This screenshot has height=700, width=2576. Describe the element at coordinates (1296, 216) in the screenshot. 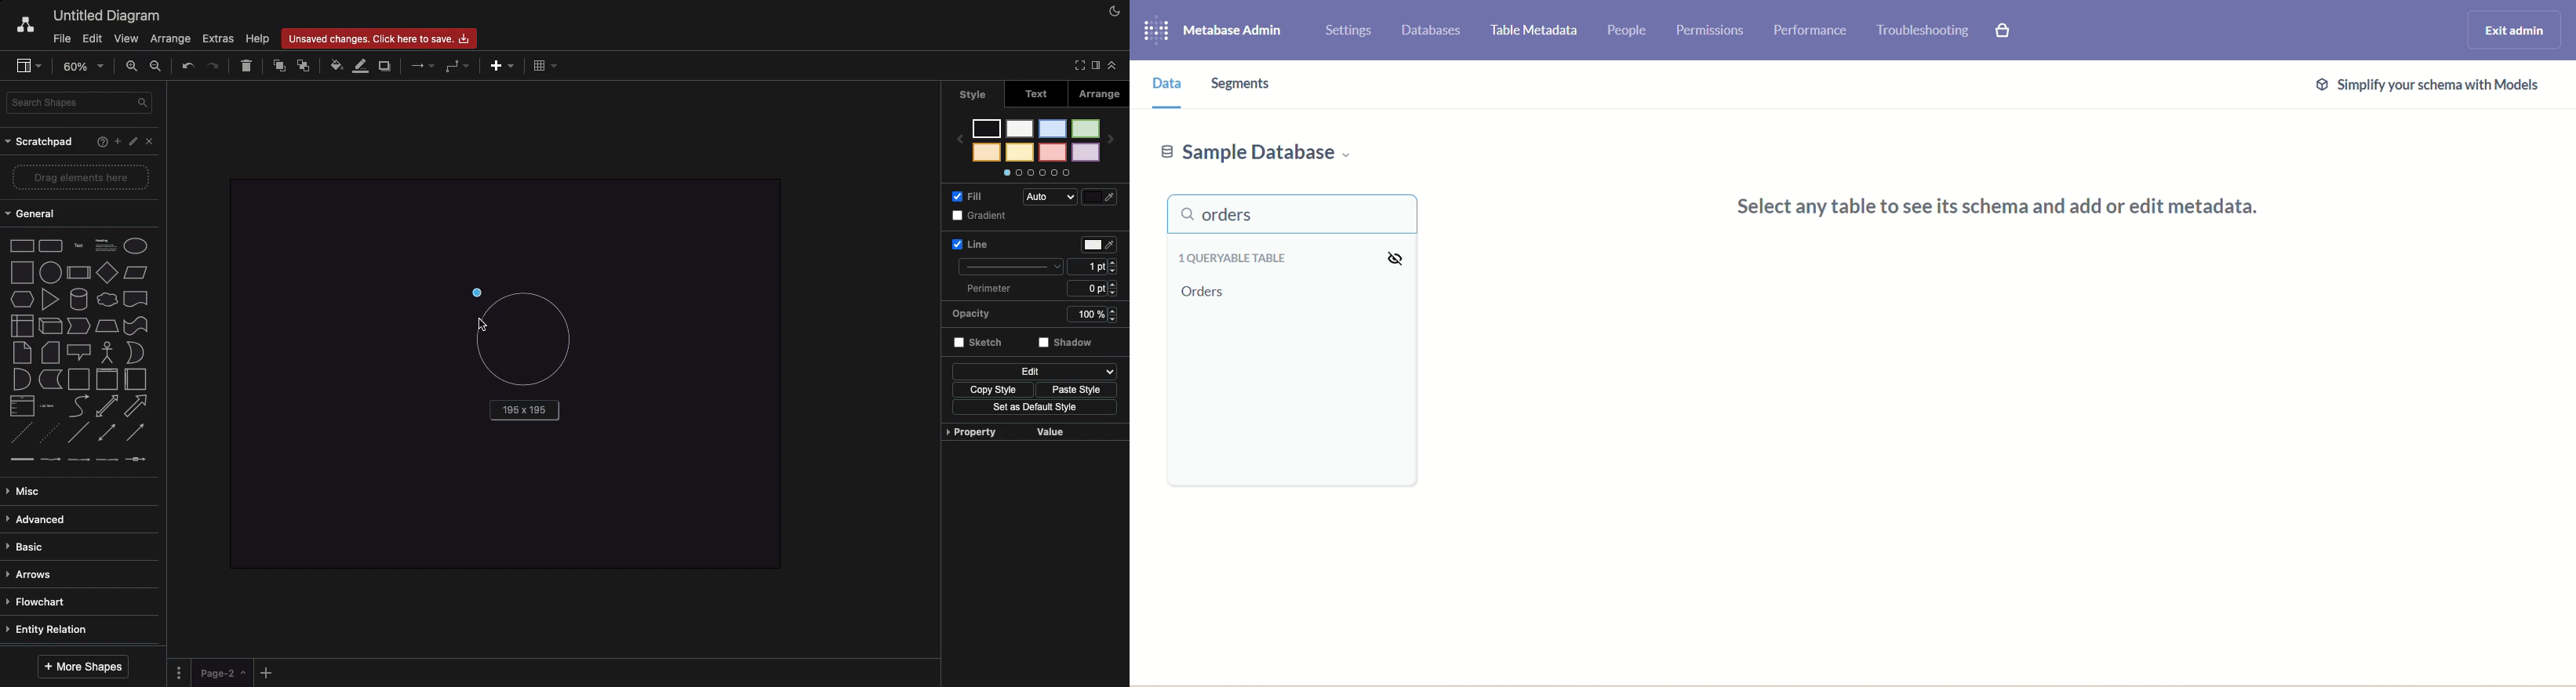

I see `orders` at that location.